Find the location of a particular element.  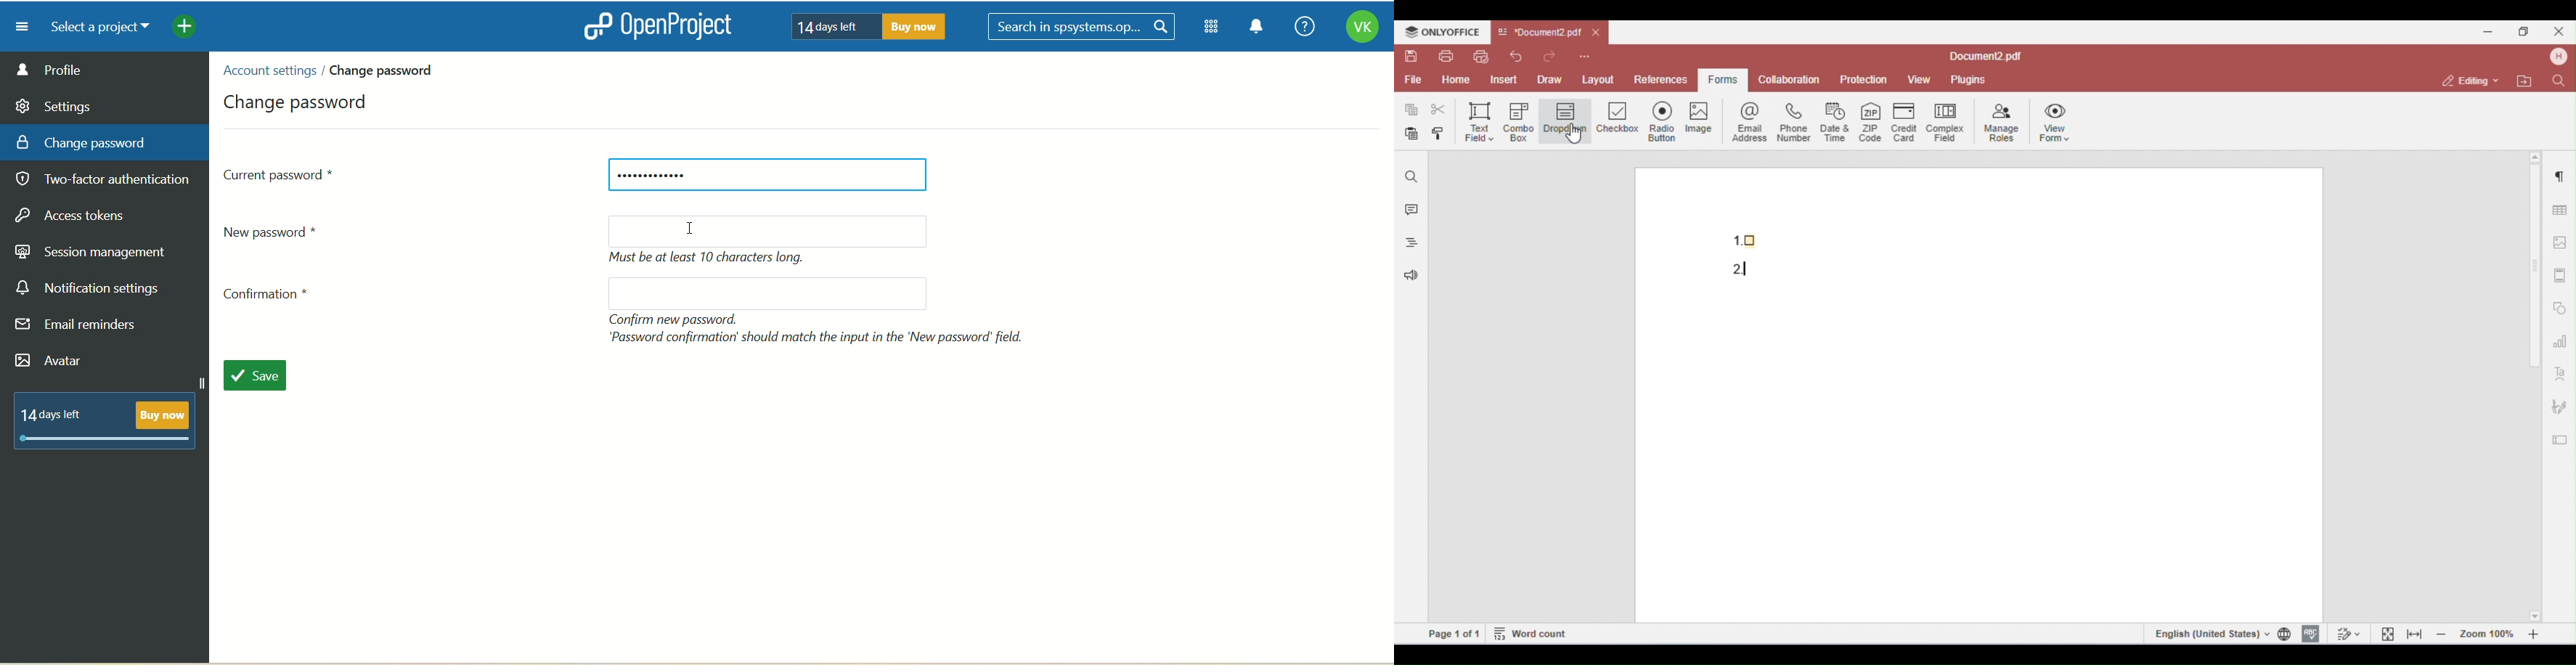

table settings is located at coordinates (2558, 208).